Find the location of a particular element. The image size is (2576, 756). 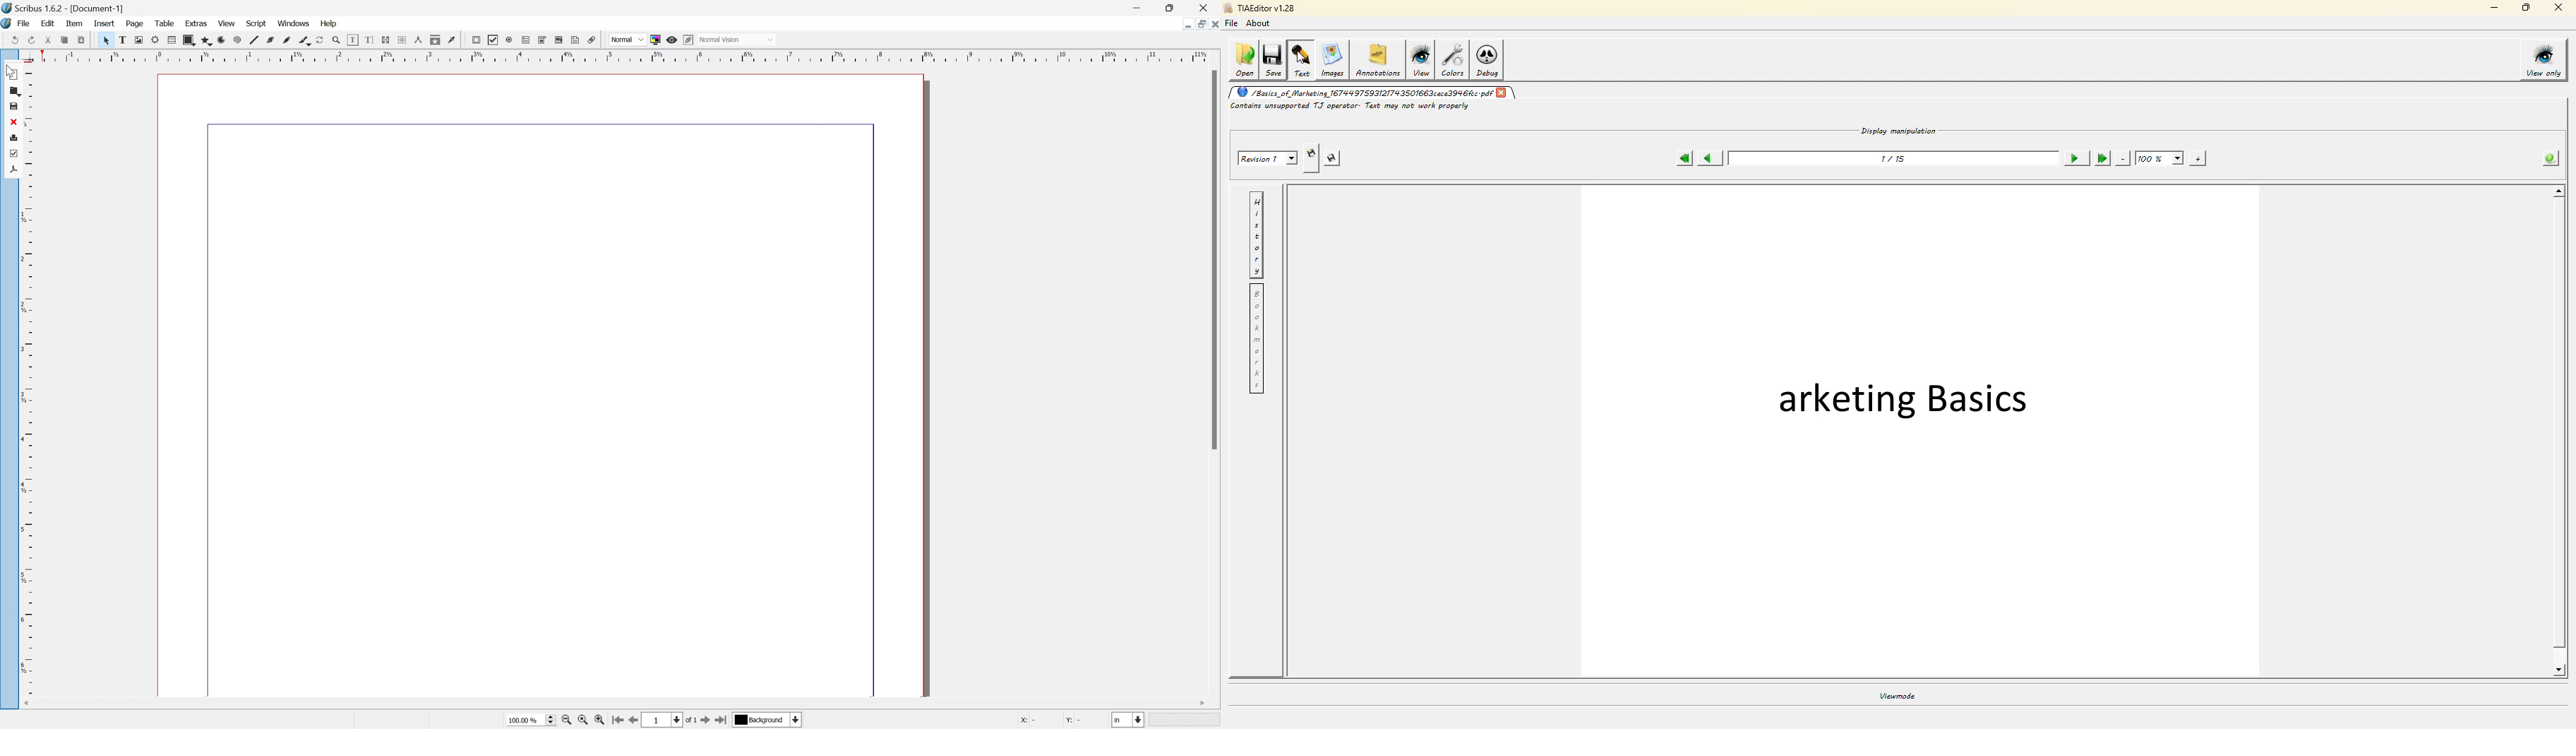

edit text with story editor is located at coordinates (492, 40).